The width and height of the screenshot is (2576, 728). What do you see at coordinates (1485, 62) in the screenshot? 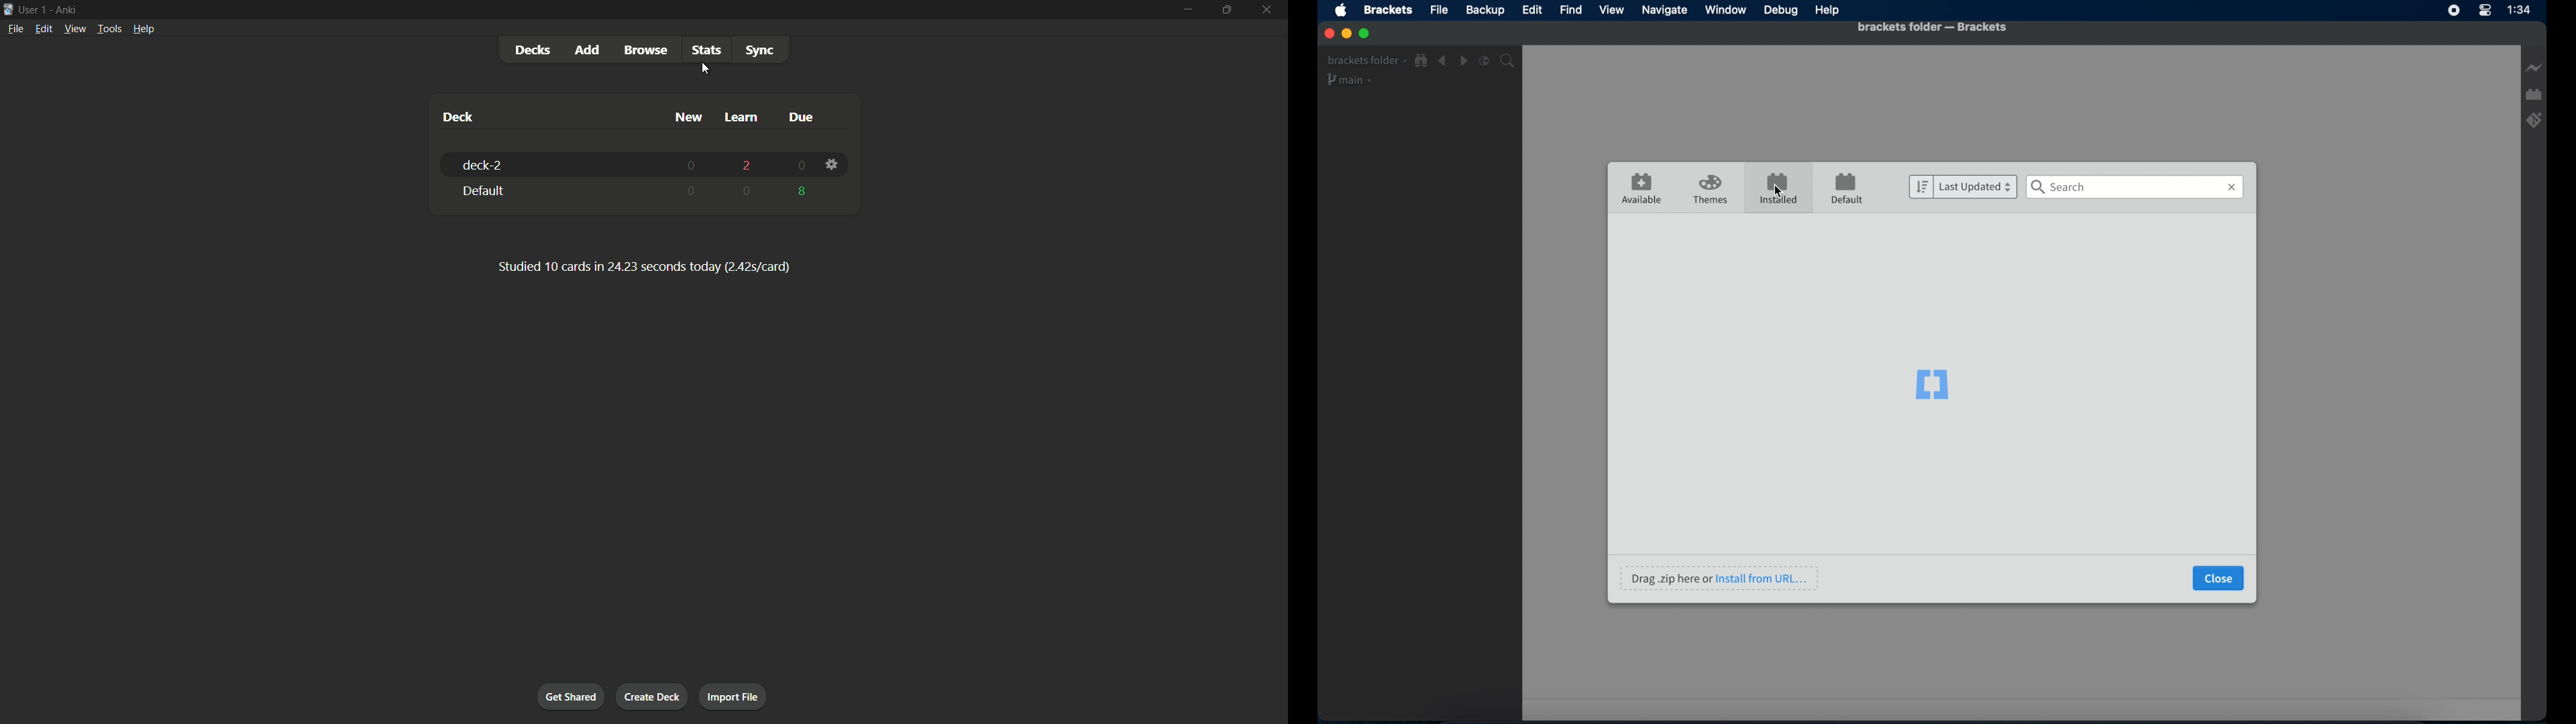
I see `Split editor vertical or horizontal` at bounding box center [1485, 62].